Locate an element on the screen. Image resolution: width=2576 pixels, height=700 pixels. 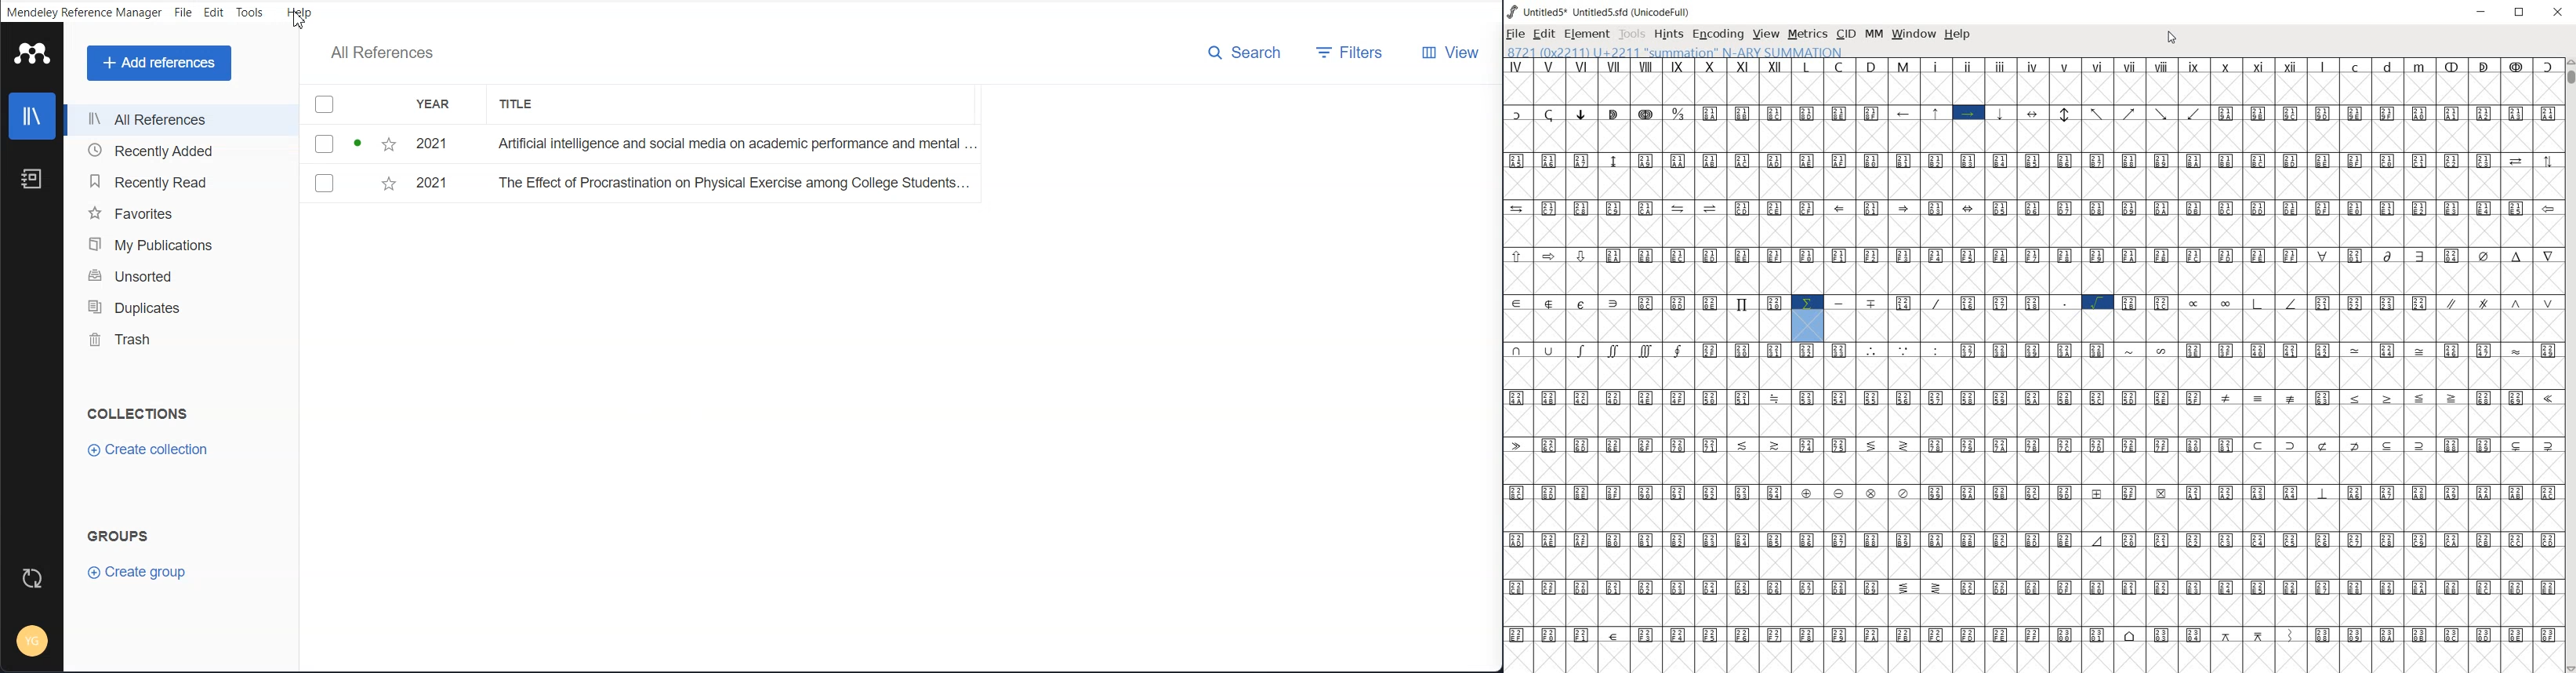
Trash is located at coordinates (176, 340).